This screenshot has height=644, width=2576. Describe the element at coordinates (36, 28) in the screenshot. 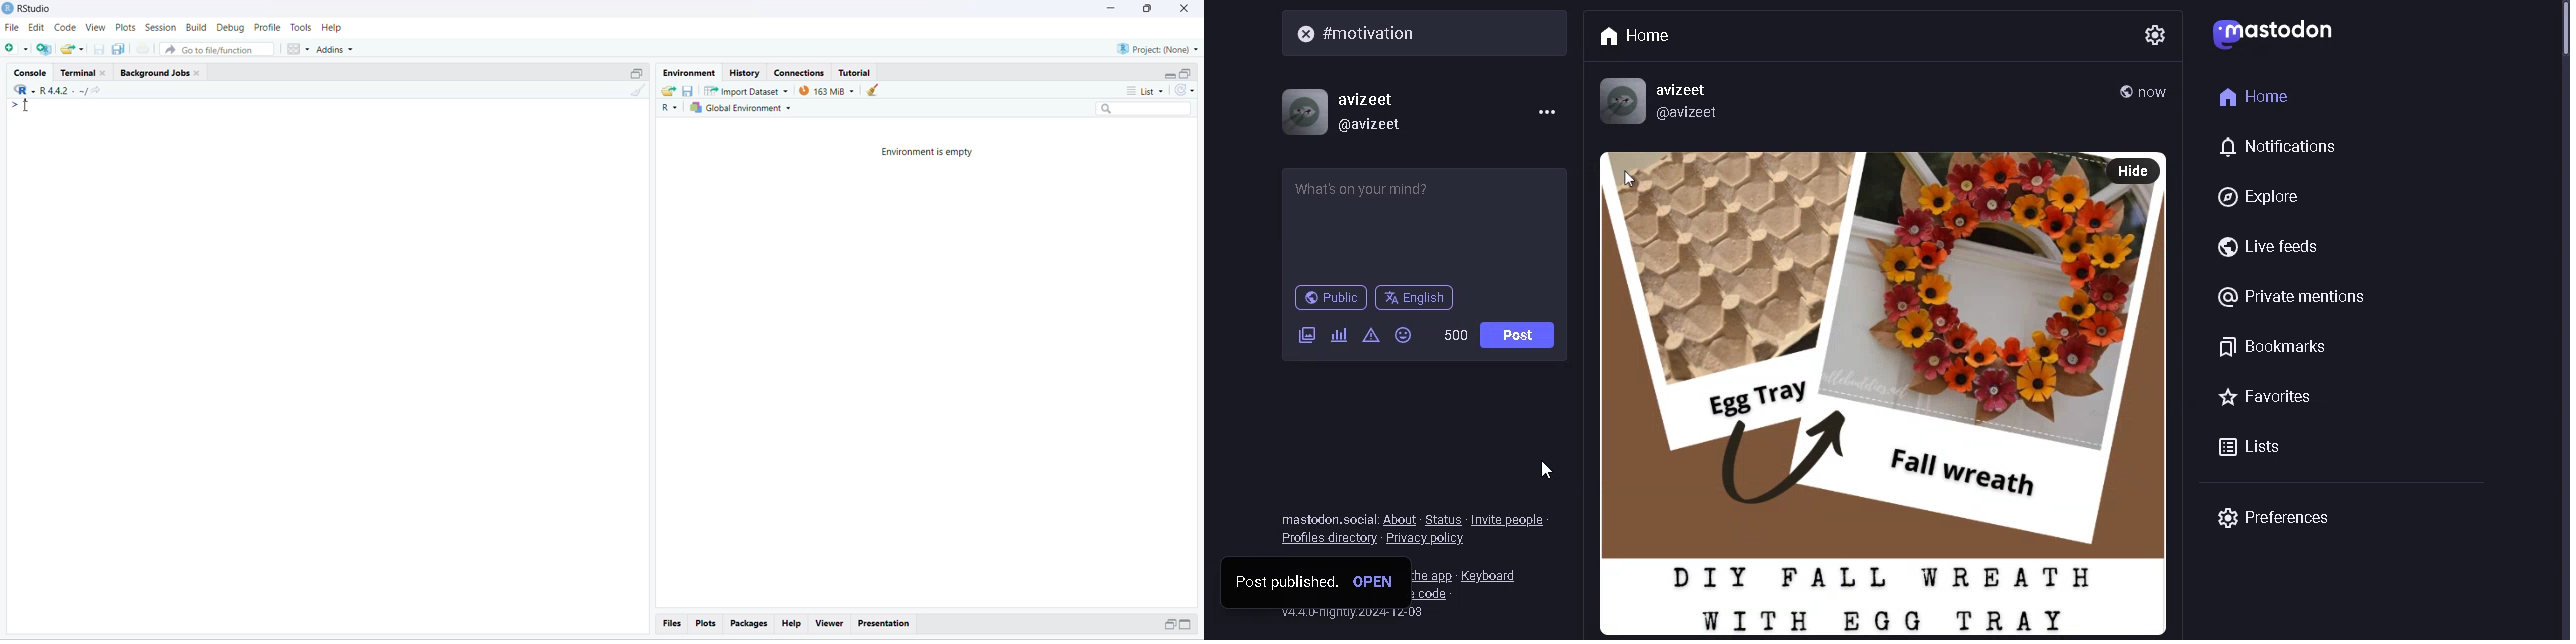

I see `edit` at that location.